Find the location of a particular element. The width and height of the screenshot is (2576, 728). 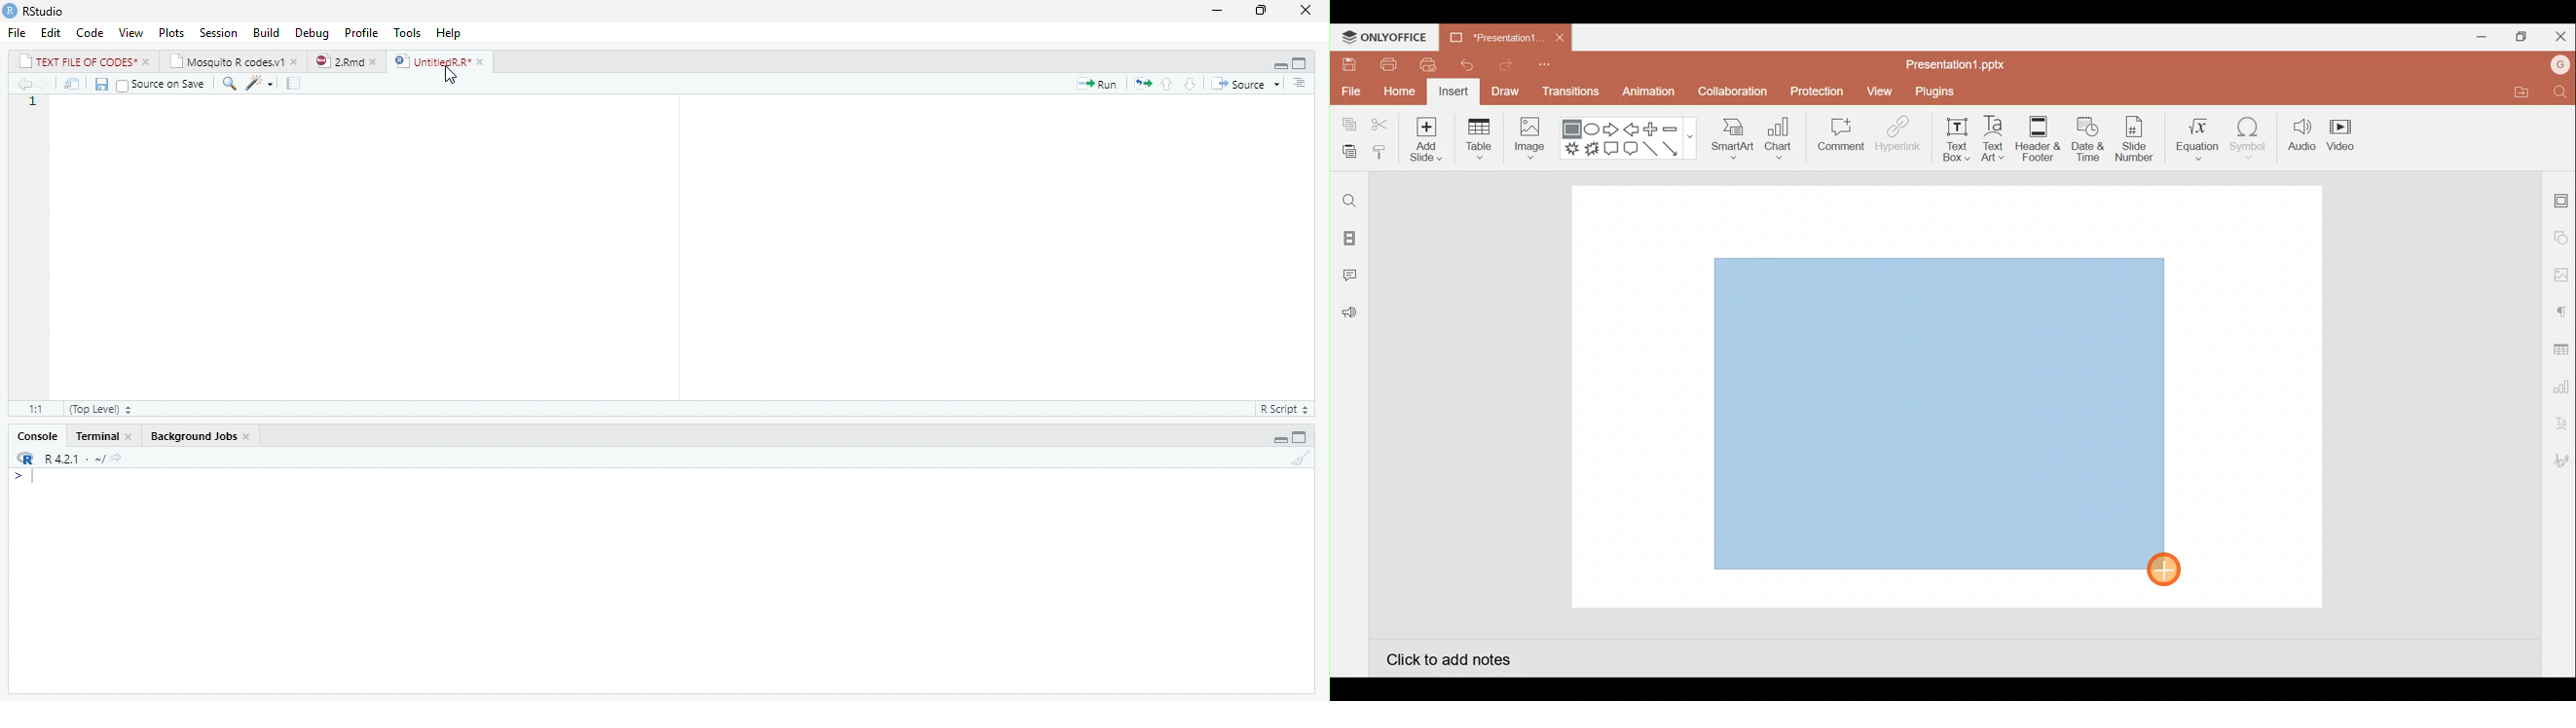

Hyperlink is located at coordinates (1895, 136).